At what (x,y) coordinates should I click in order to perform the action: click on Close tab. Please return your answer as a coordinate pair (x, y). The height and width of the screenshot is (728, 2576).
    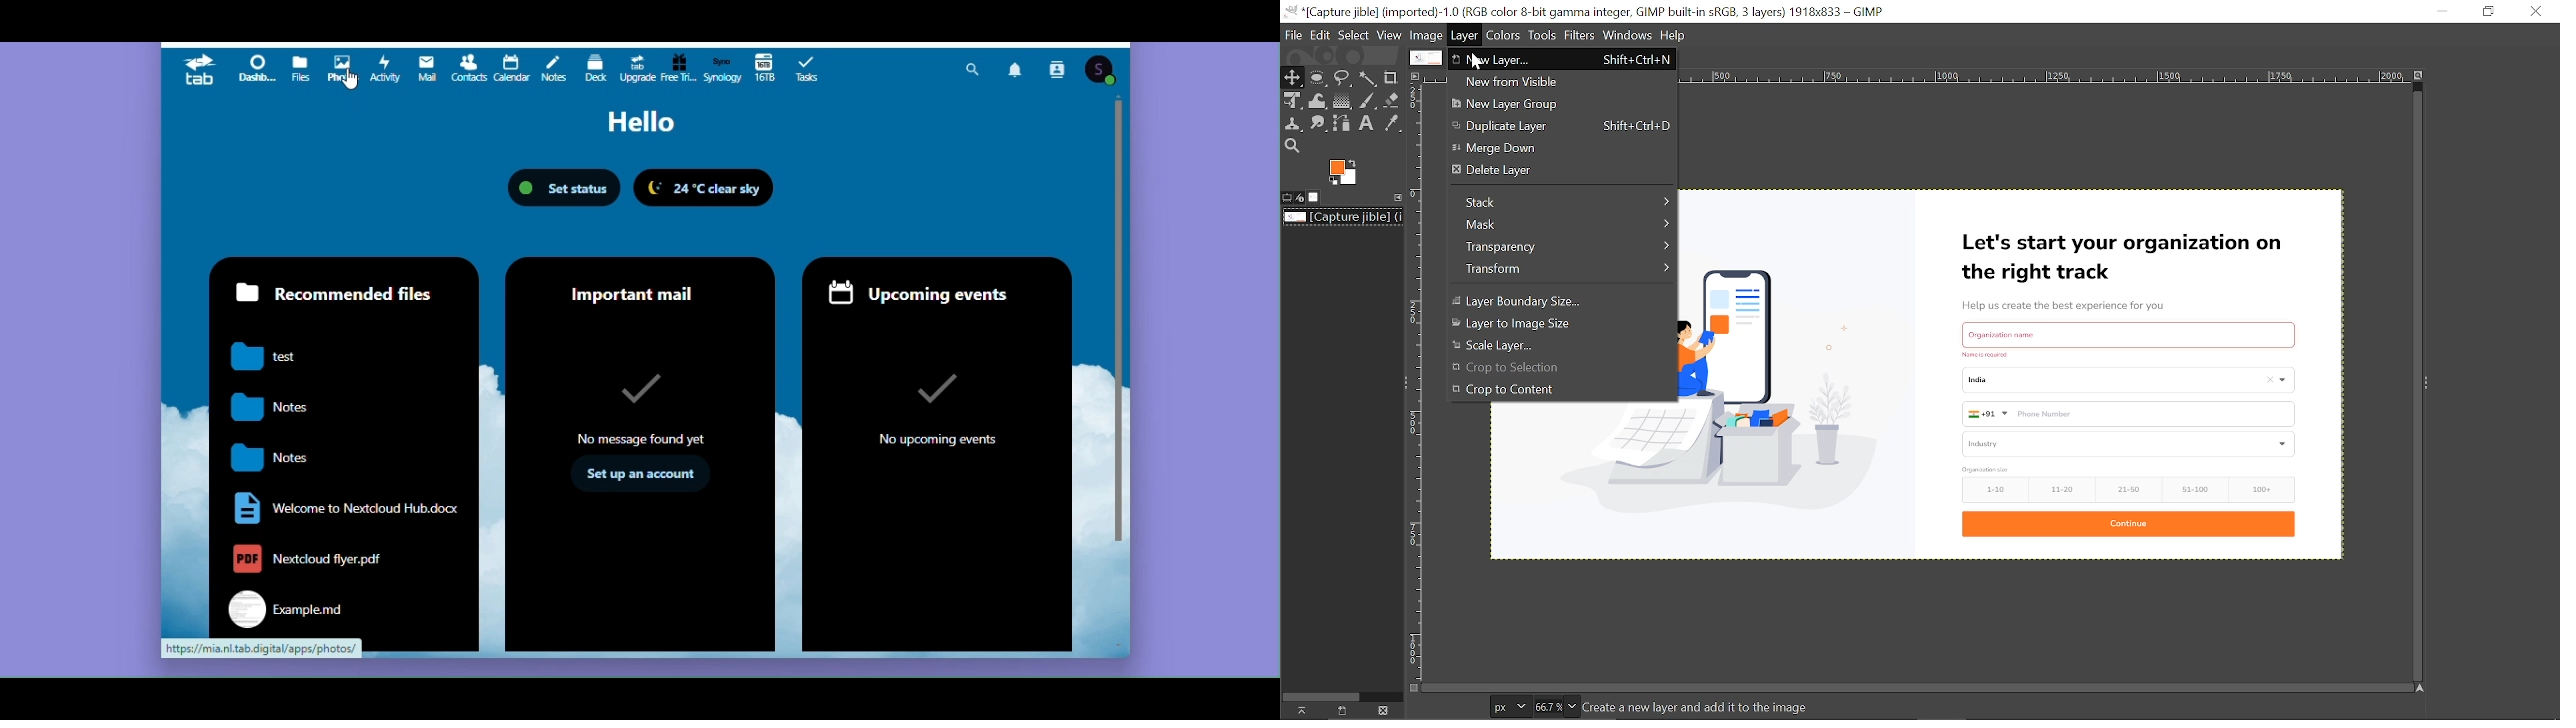
    Looking at the image, I should click on (1454, 57).